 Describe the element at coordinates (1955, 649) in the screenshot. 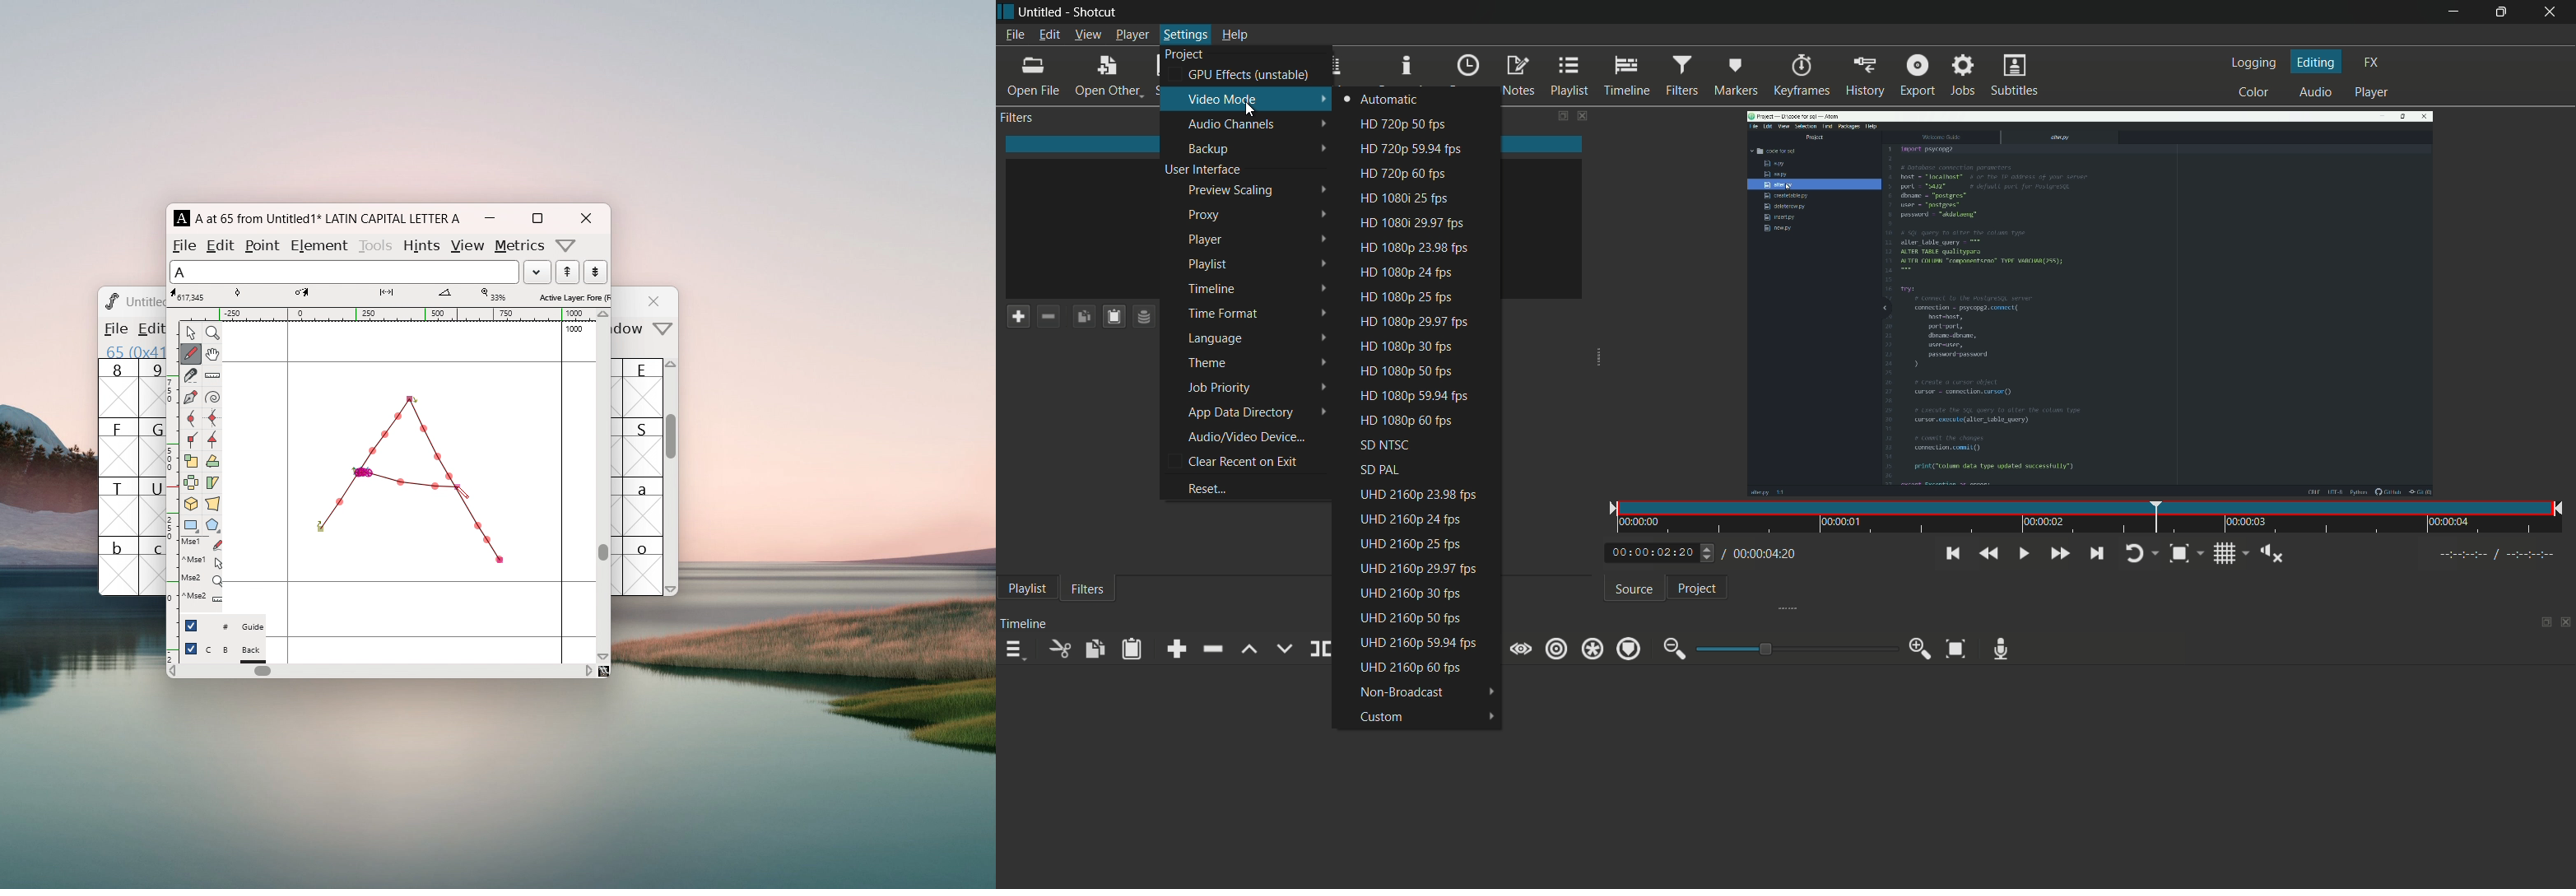

I see `zoom timeline to fit` at that location.